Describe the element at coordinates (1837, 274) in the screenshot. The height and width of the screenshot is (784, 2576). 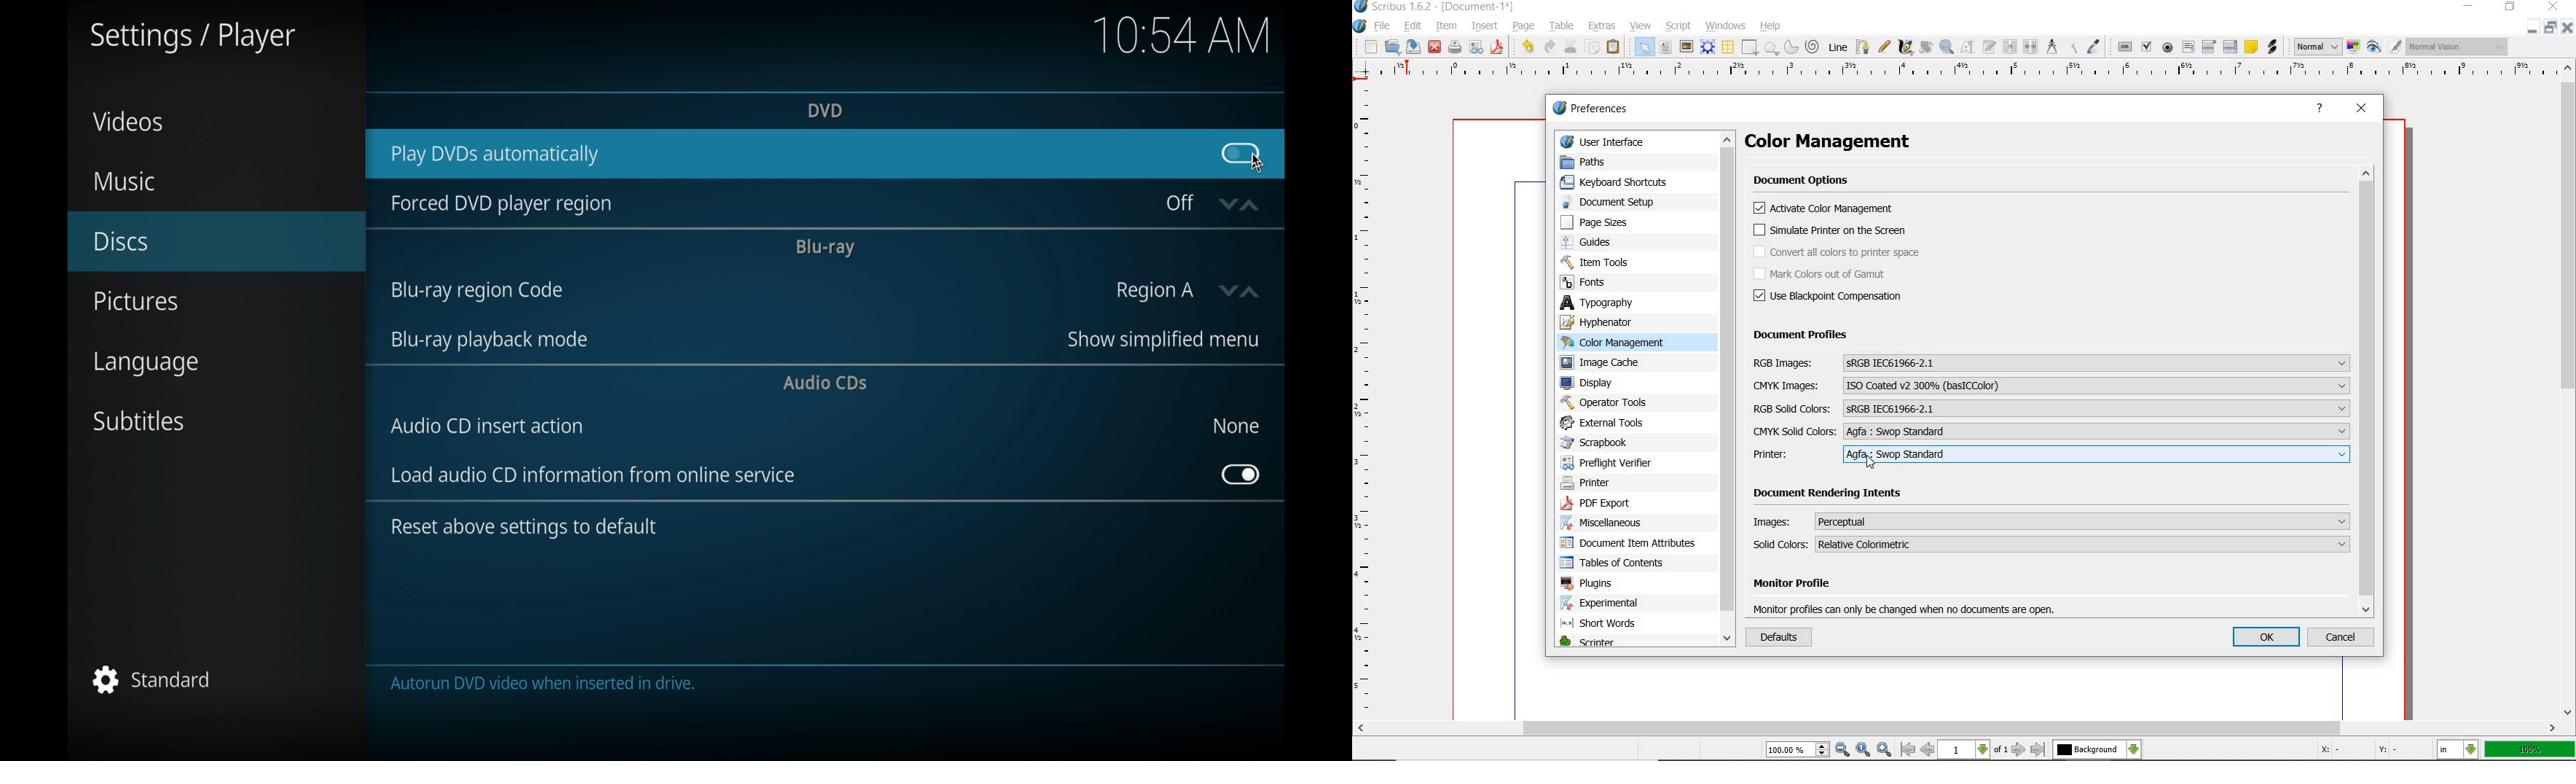
I see `mark color out of gamut` at that location.